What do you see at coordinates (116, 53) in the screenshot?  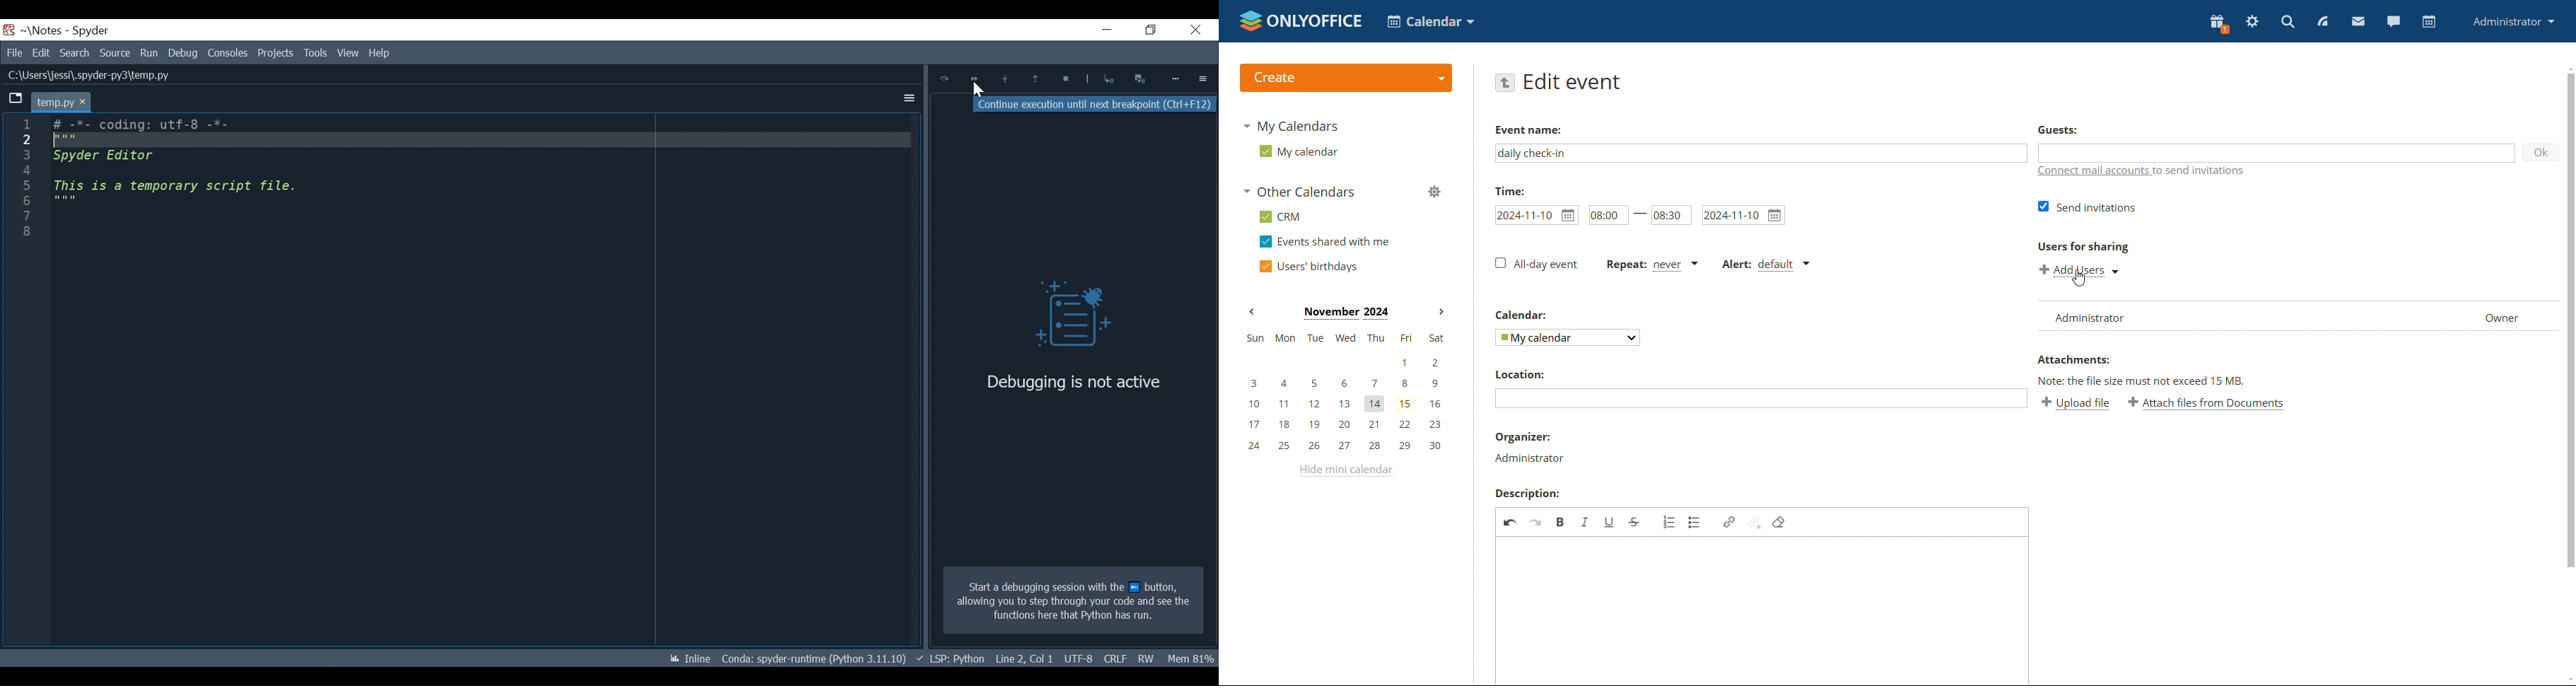 I see `Source` at bounding box center [116, 53].